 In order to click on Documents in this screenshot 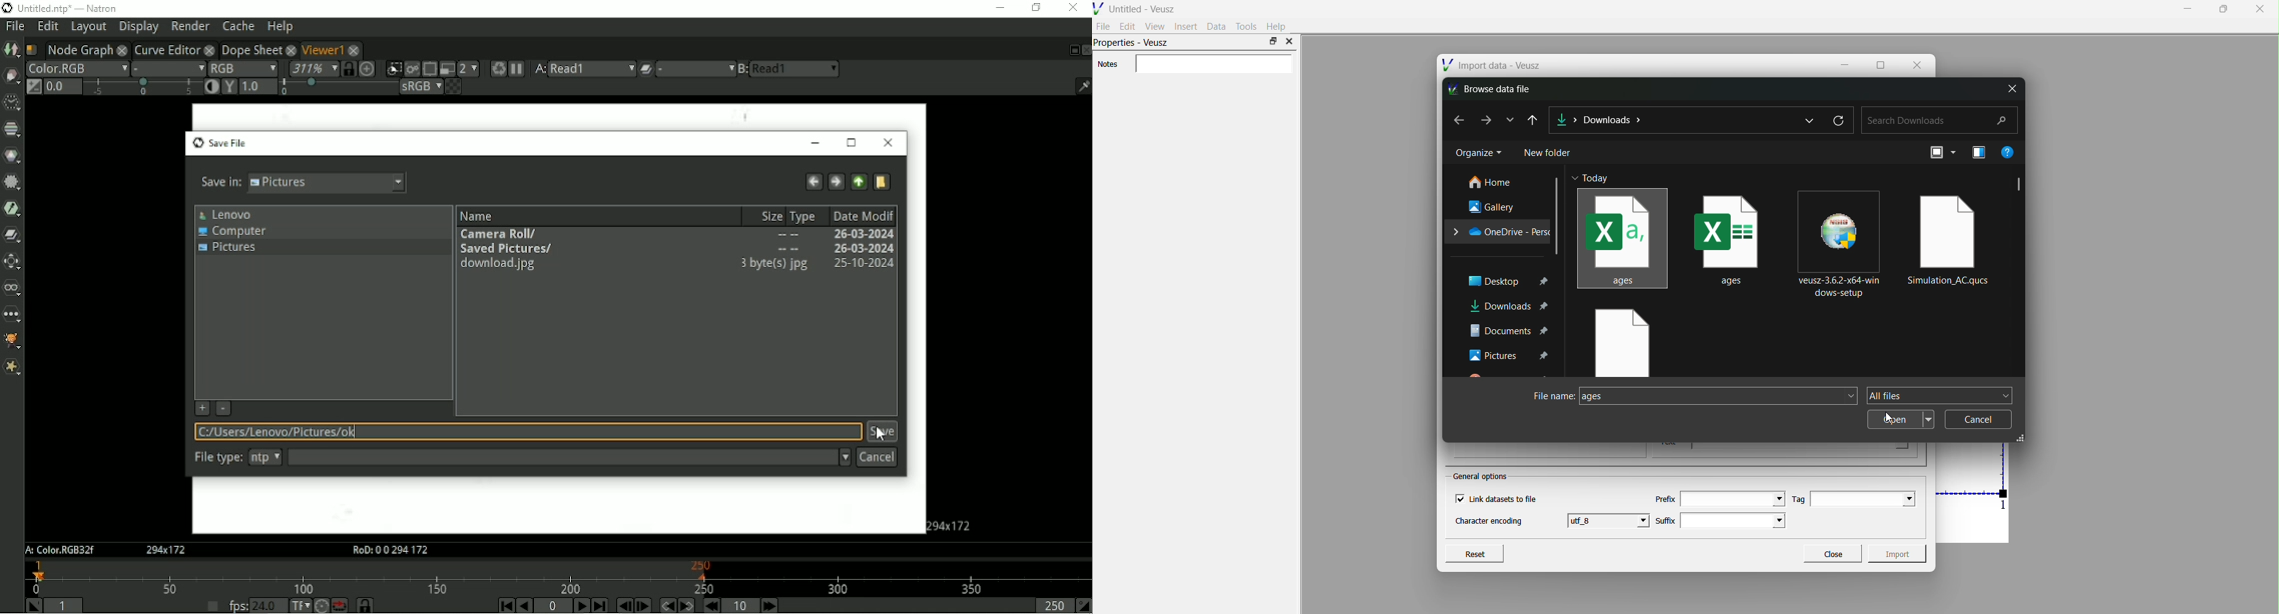, I will do `click(1509, 331)`.